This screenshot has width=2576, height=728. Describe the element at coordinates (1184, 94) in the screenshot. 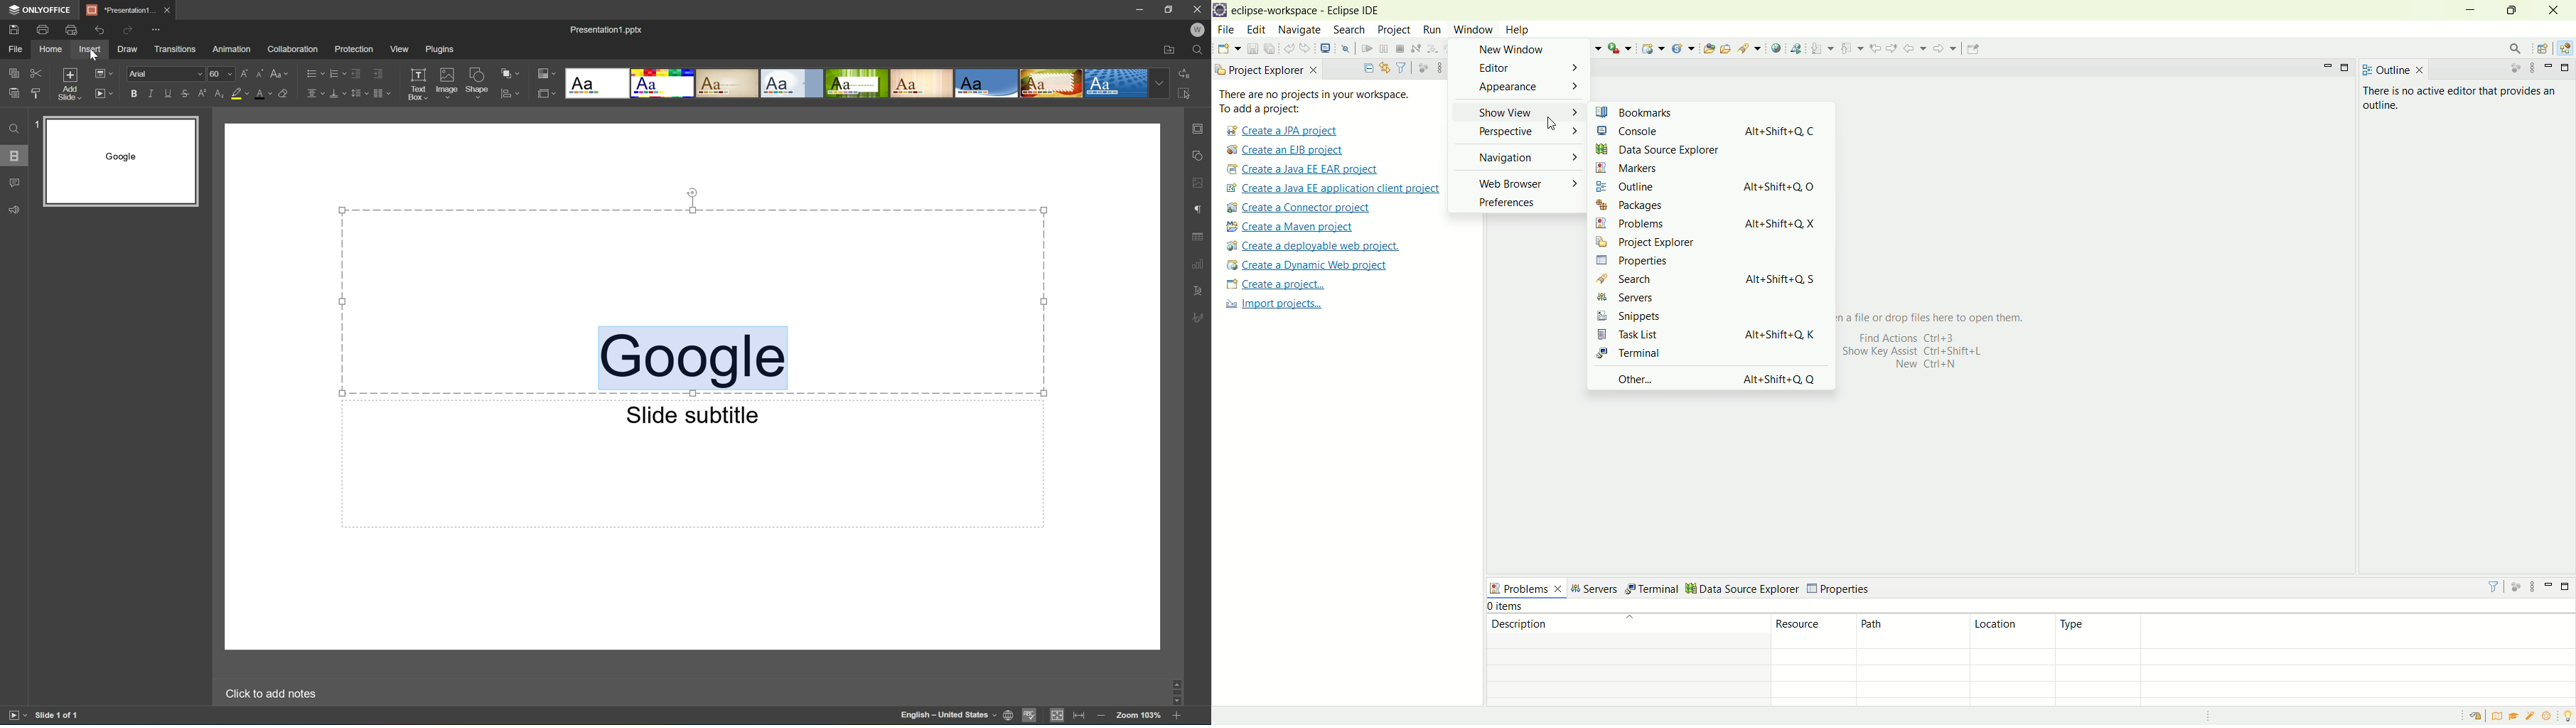

I see `Select all` at that location.